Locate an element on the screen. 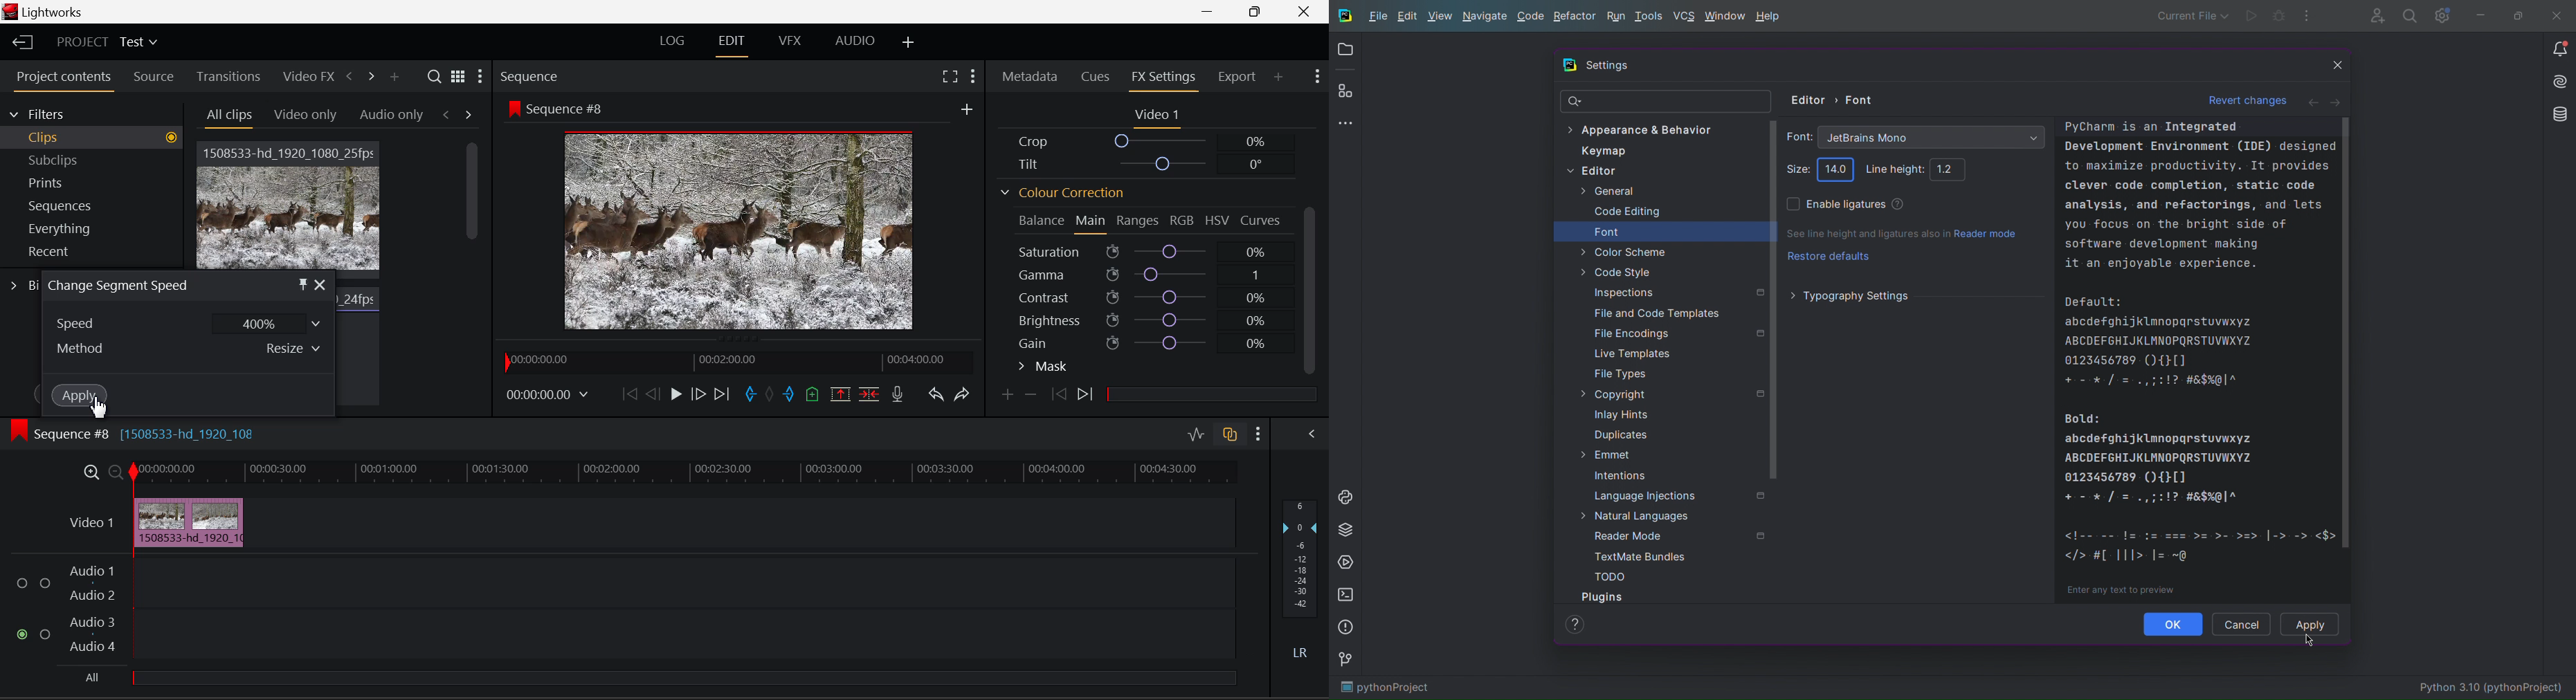 The height and width of the screenshot is (700, 2576). Add Keyframe is located at coordinates (1008, 396).